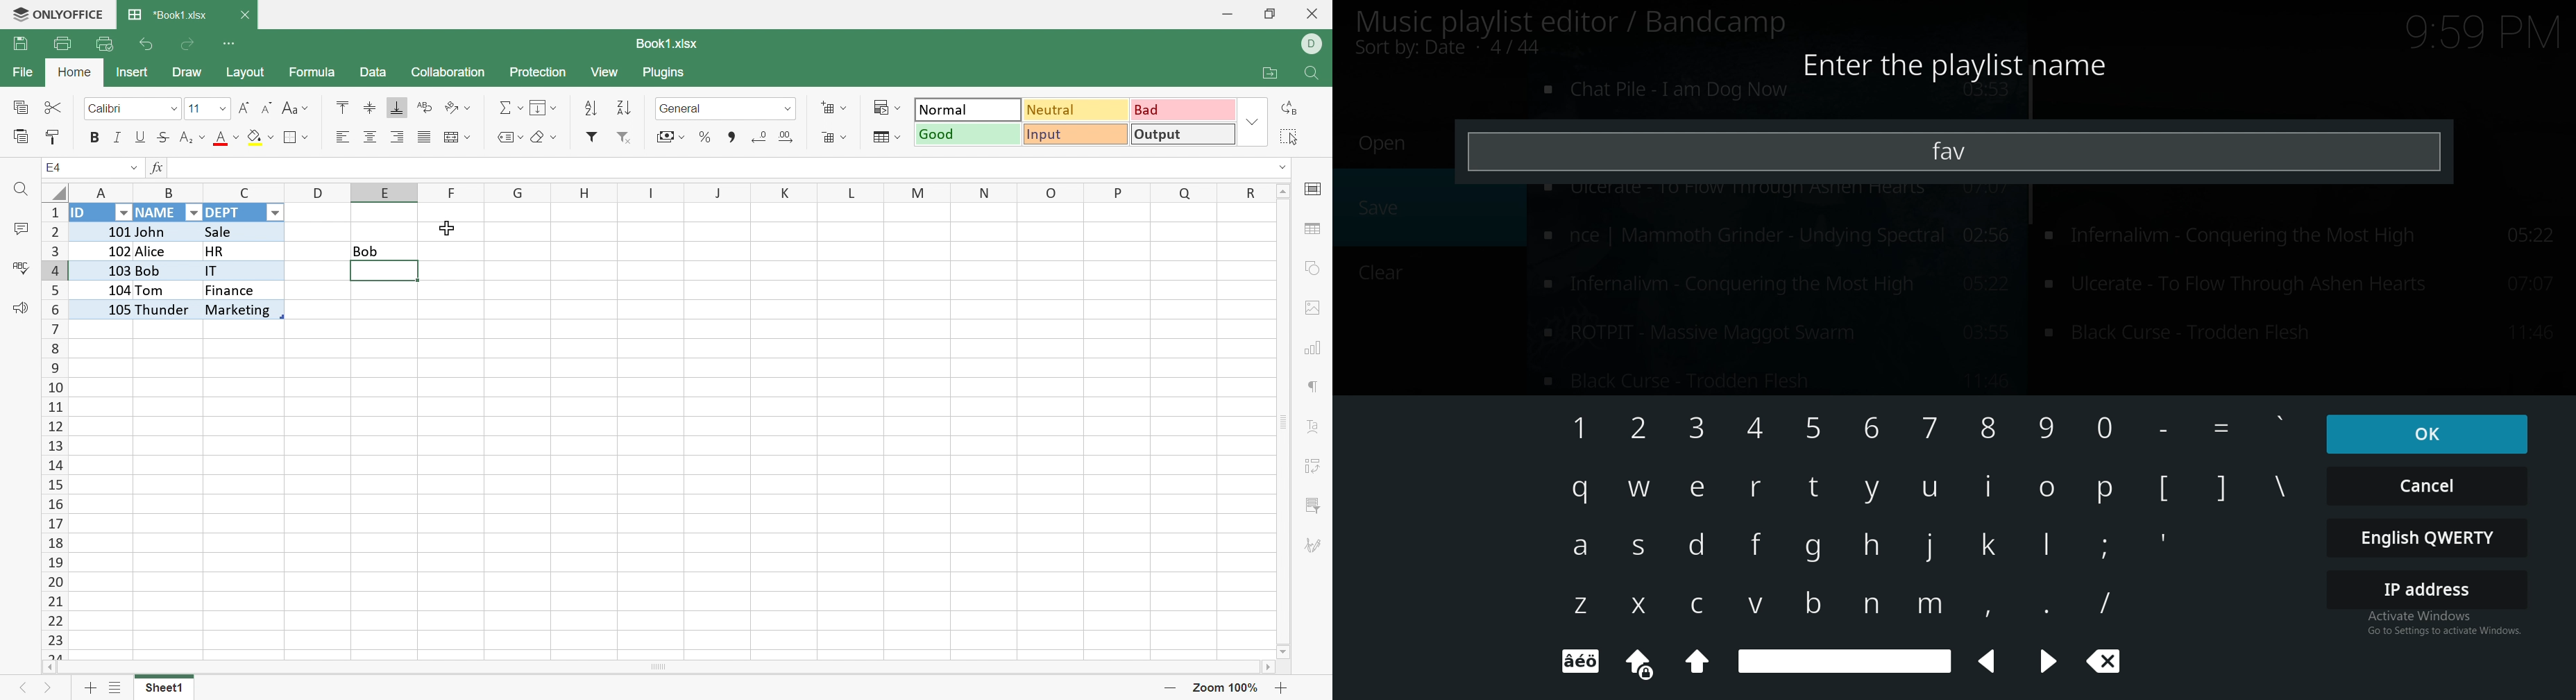 The height and width of the screenshot is (700, 2576). Describe the element at coordinates (673, 45) in the screenshot. I see `Book1.xlsx` at that location.